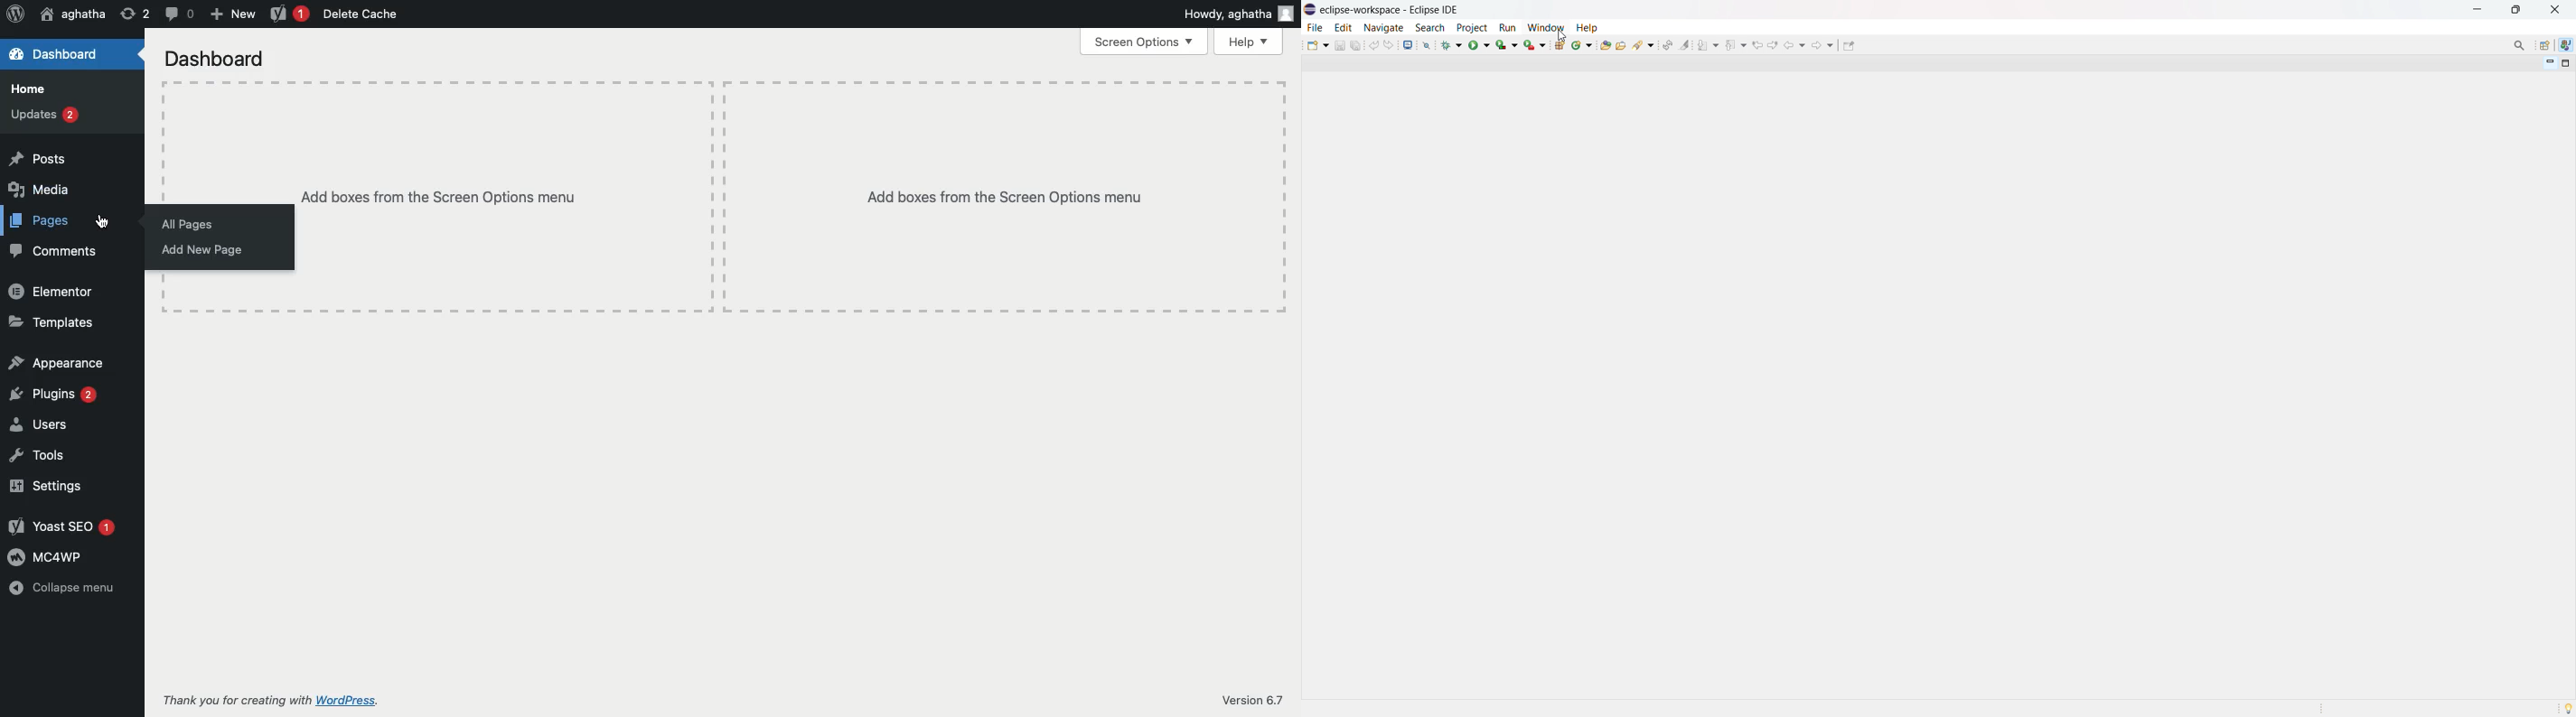  Describe the element at coordinates (1684, 44) in the screenshot. I see `toggle ant mark occurances` at that location.